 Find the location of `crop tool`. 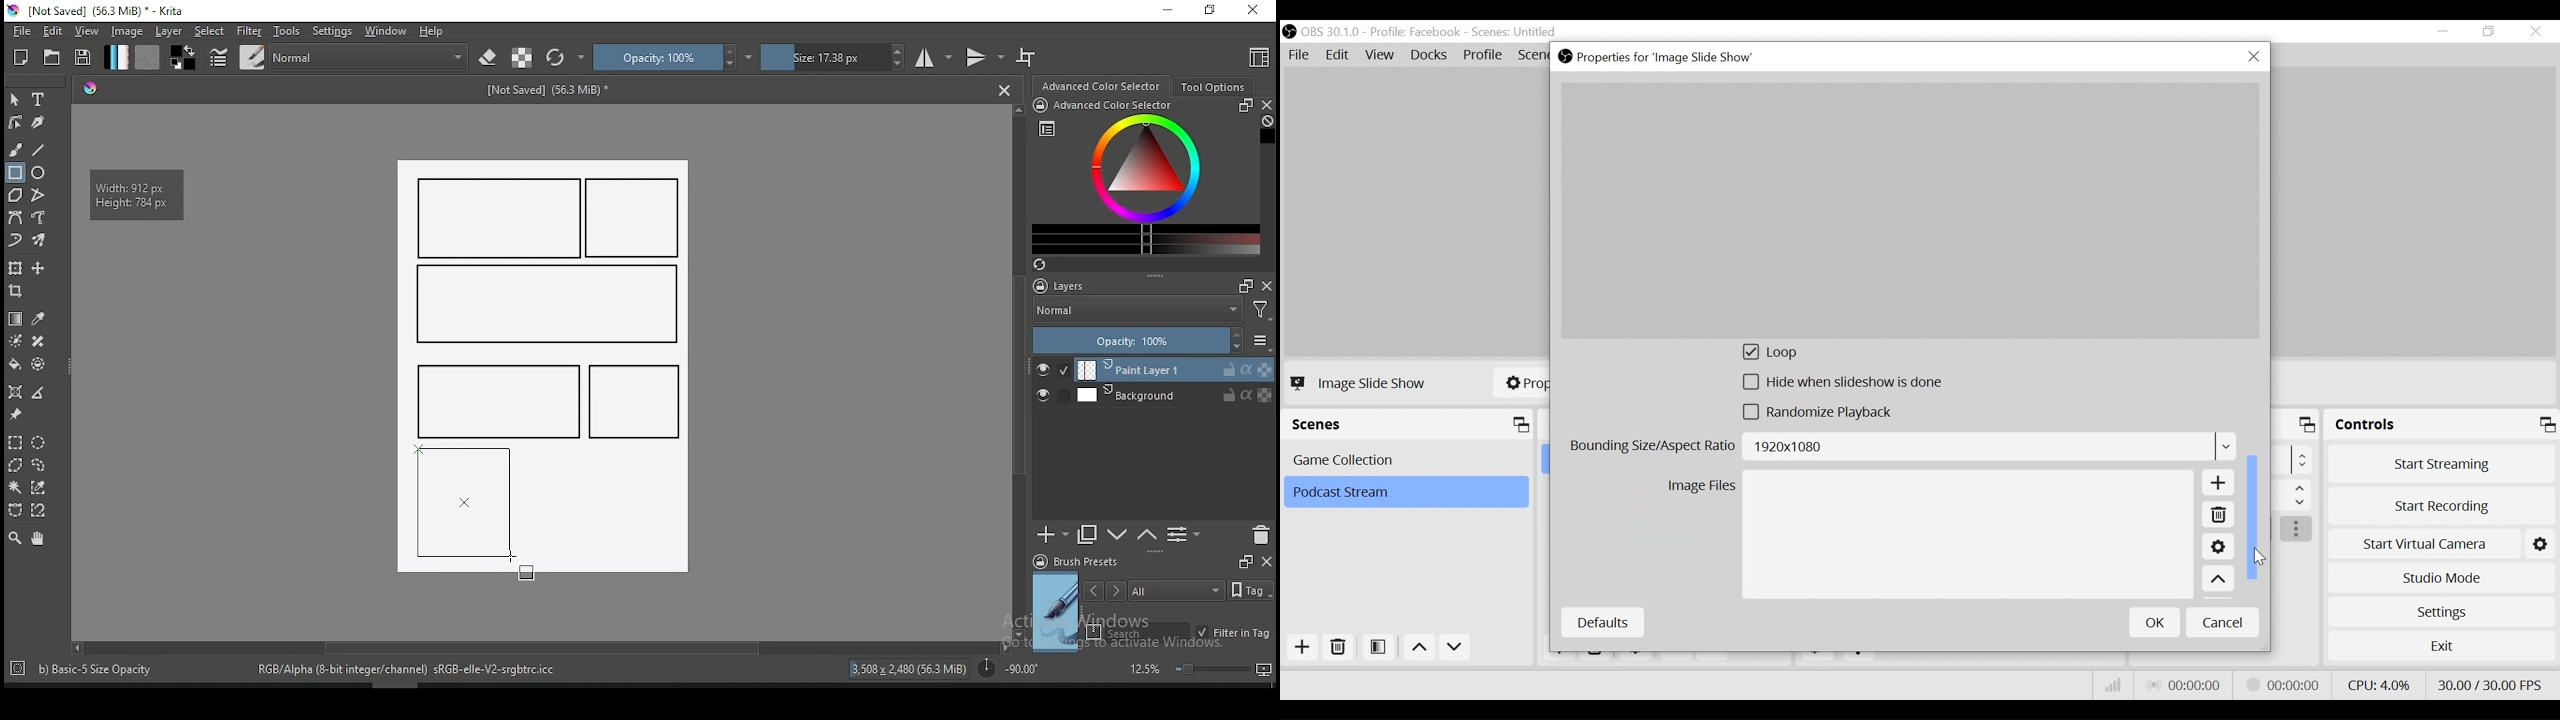

crop tool is located at coordinates (18, 293).